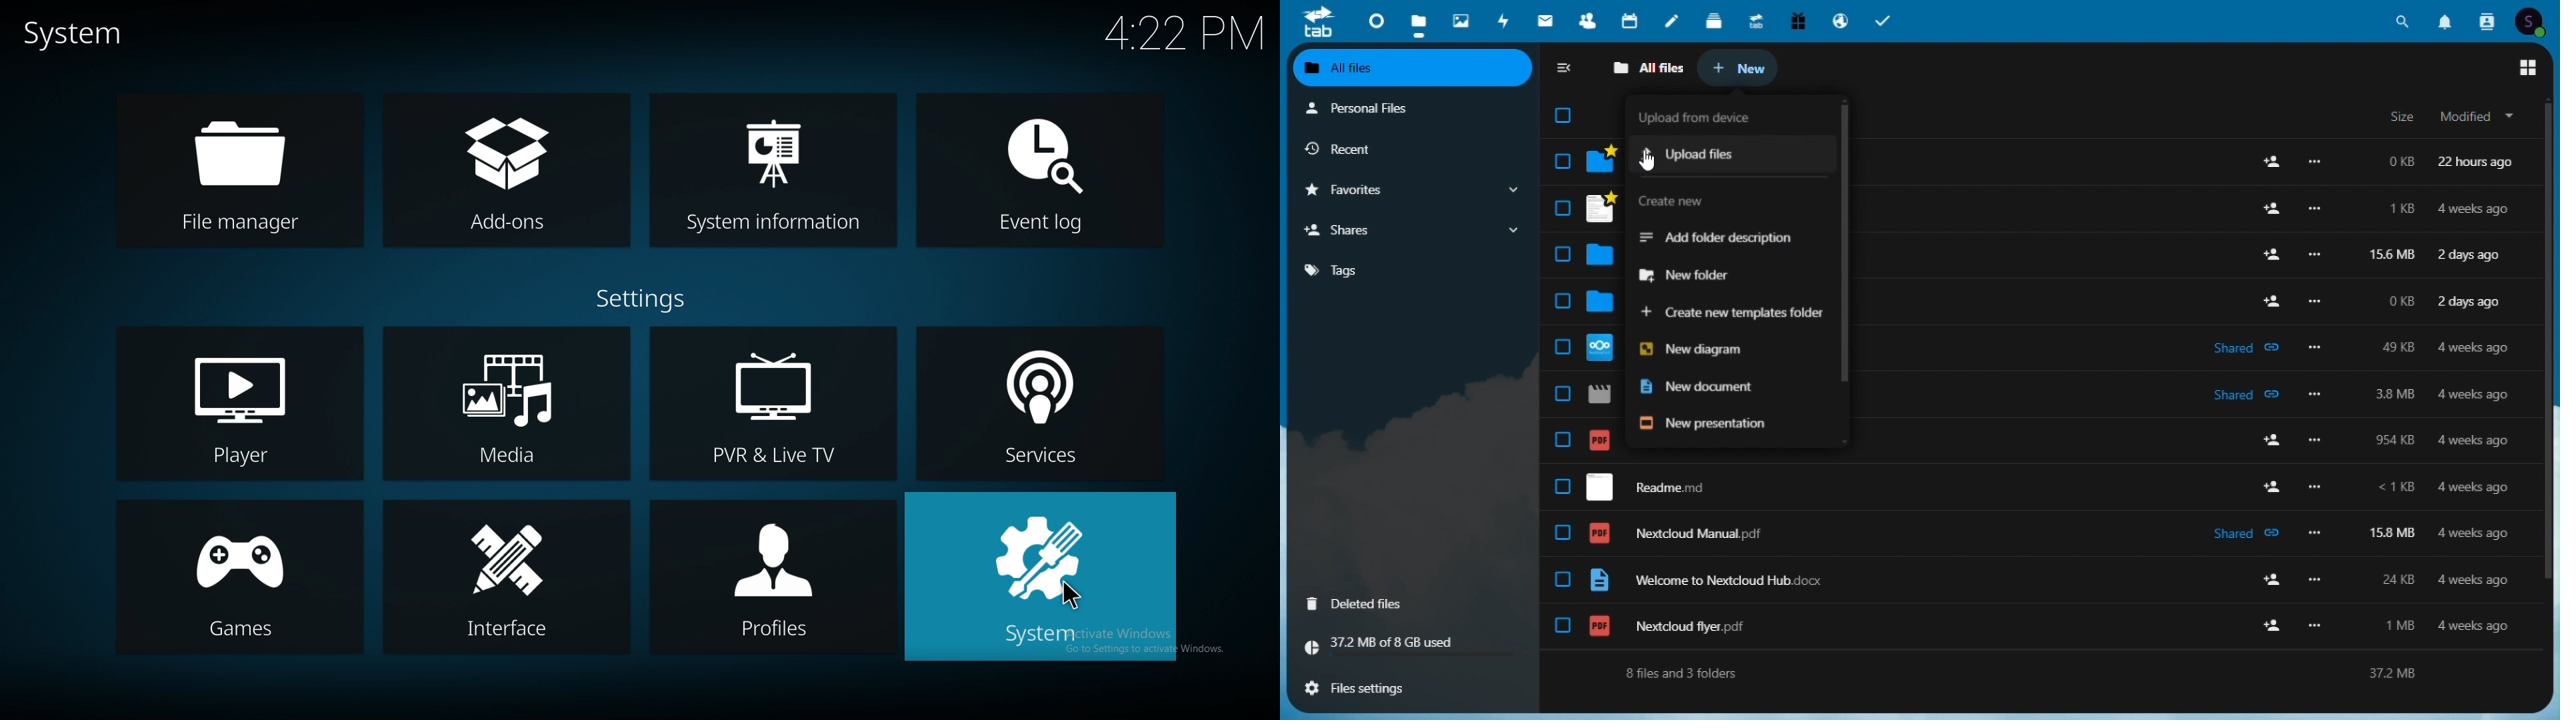 The image size is (2576, 728). Describe the element at coordinates (1413, 644) in the screenshot. I see `storage` at that location.